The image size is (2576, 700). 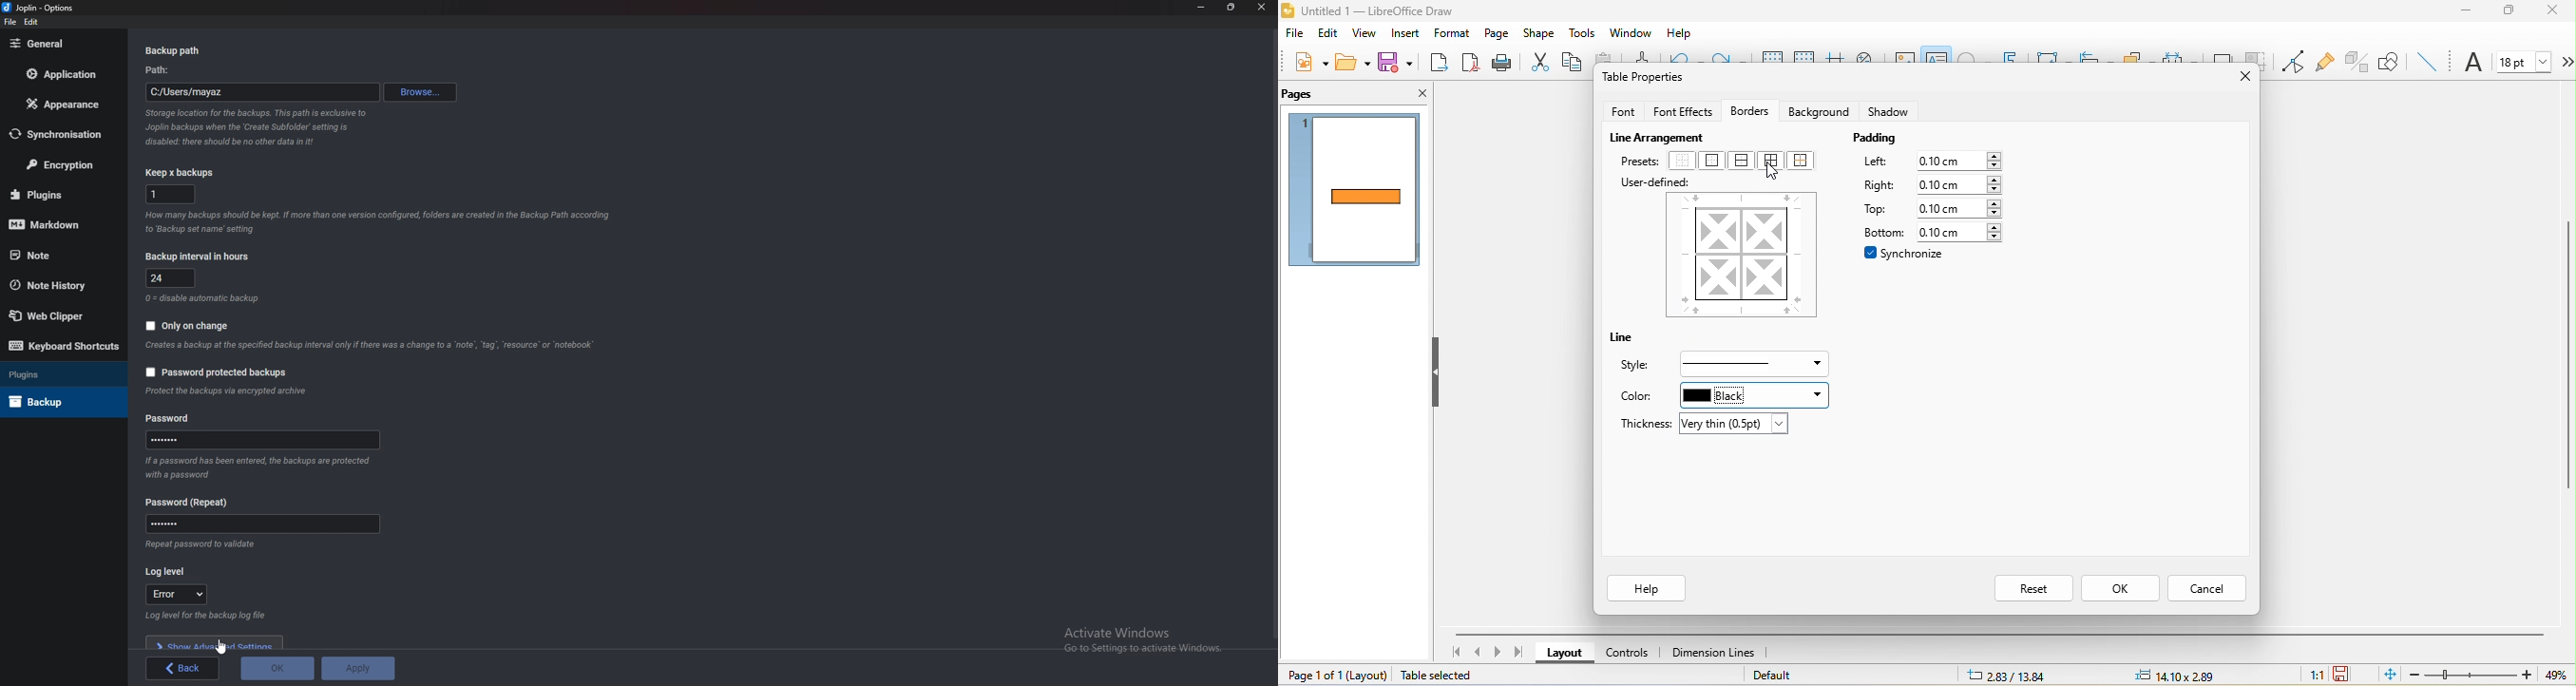 I want to click on first page, so click(x=1456, y=653).